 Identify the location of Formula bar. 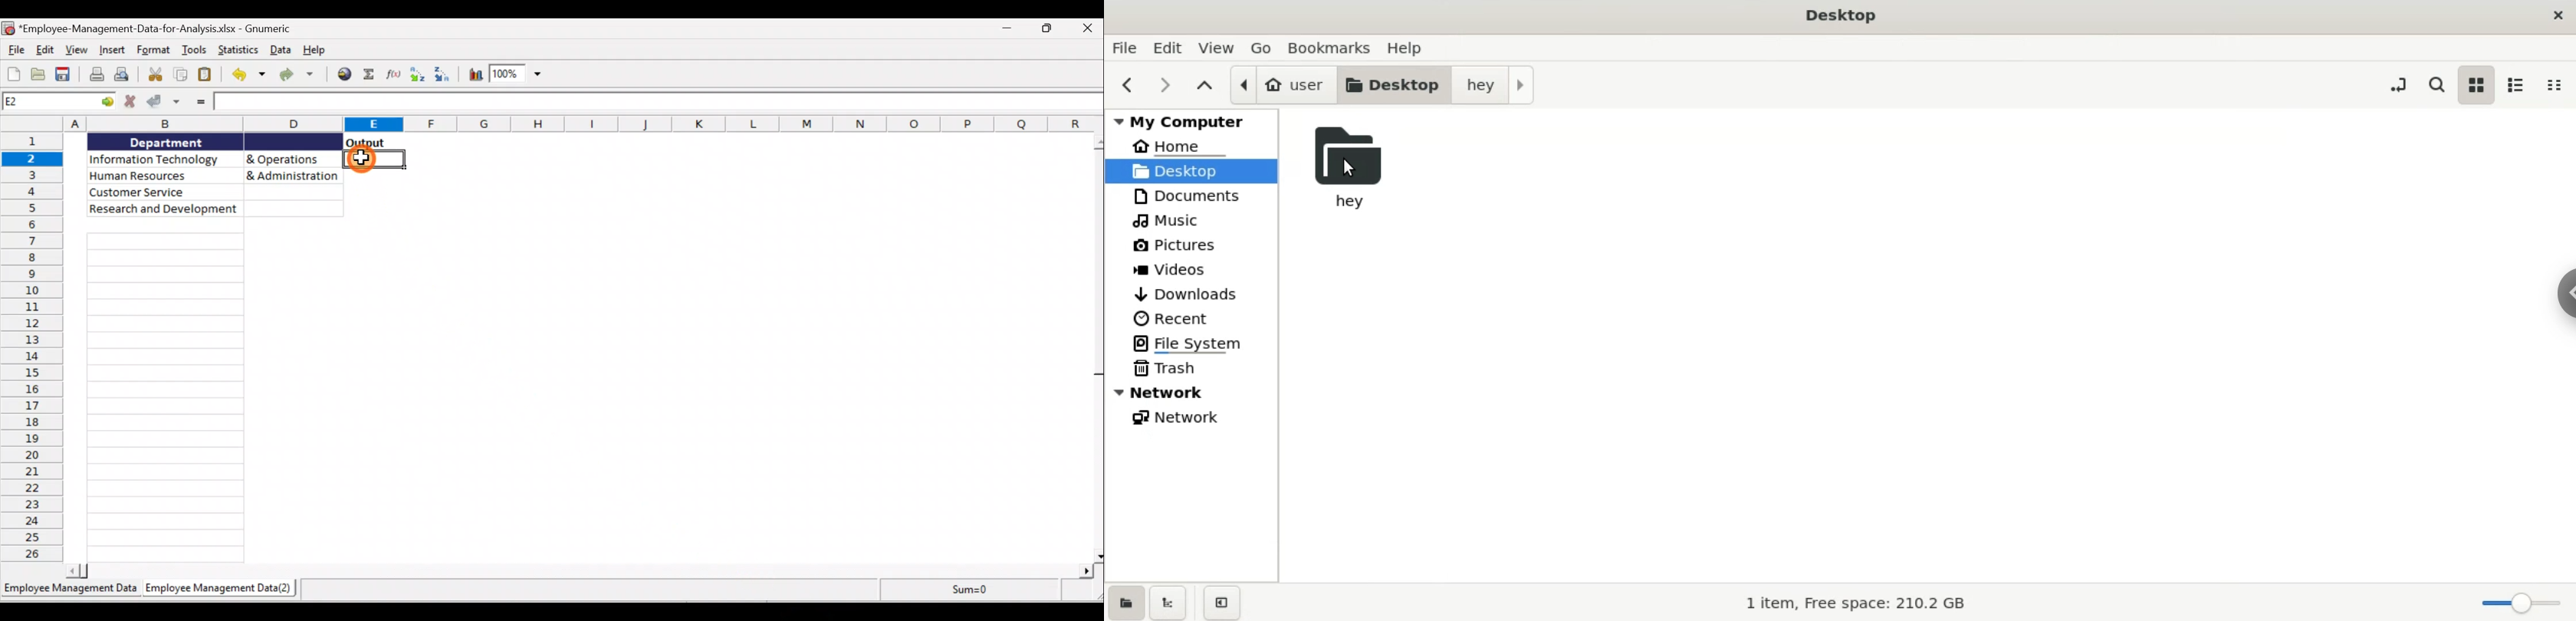
(660, 101).